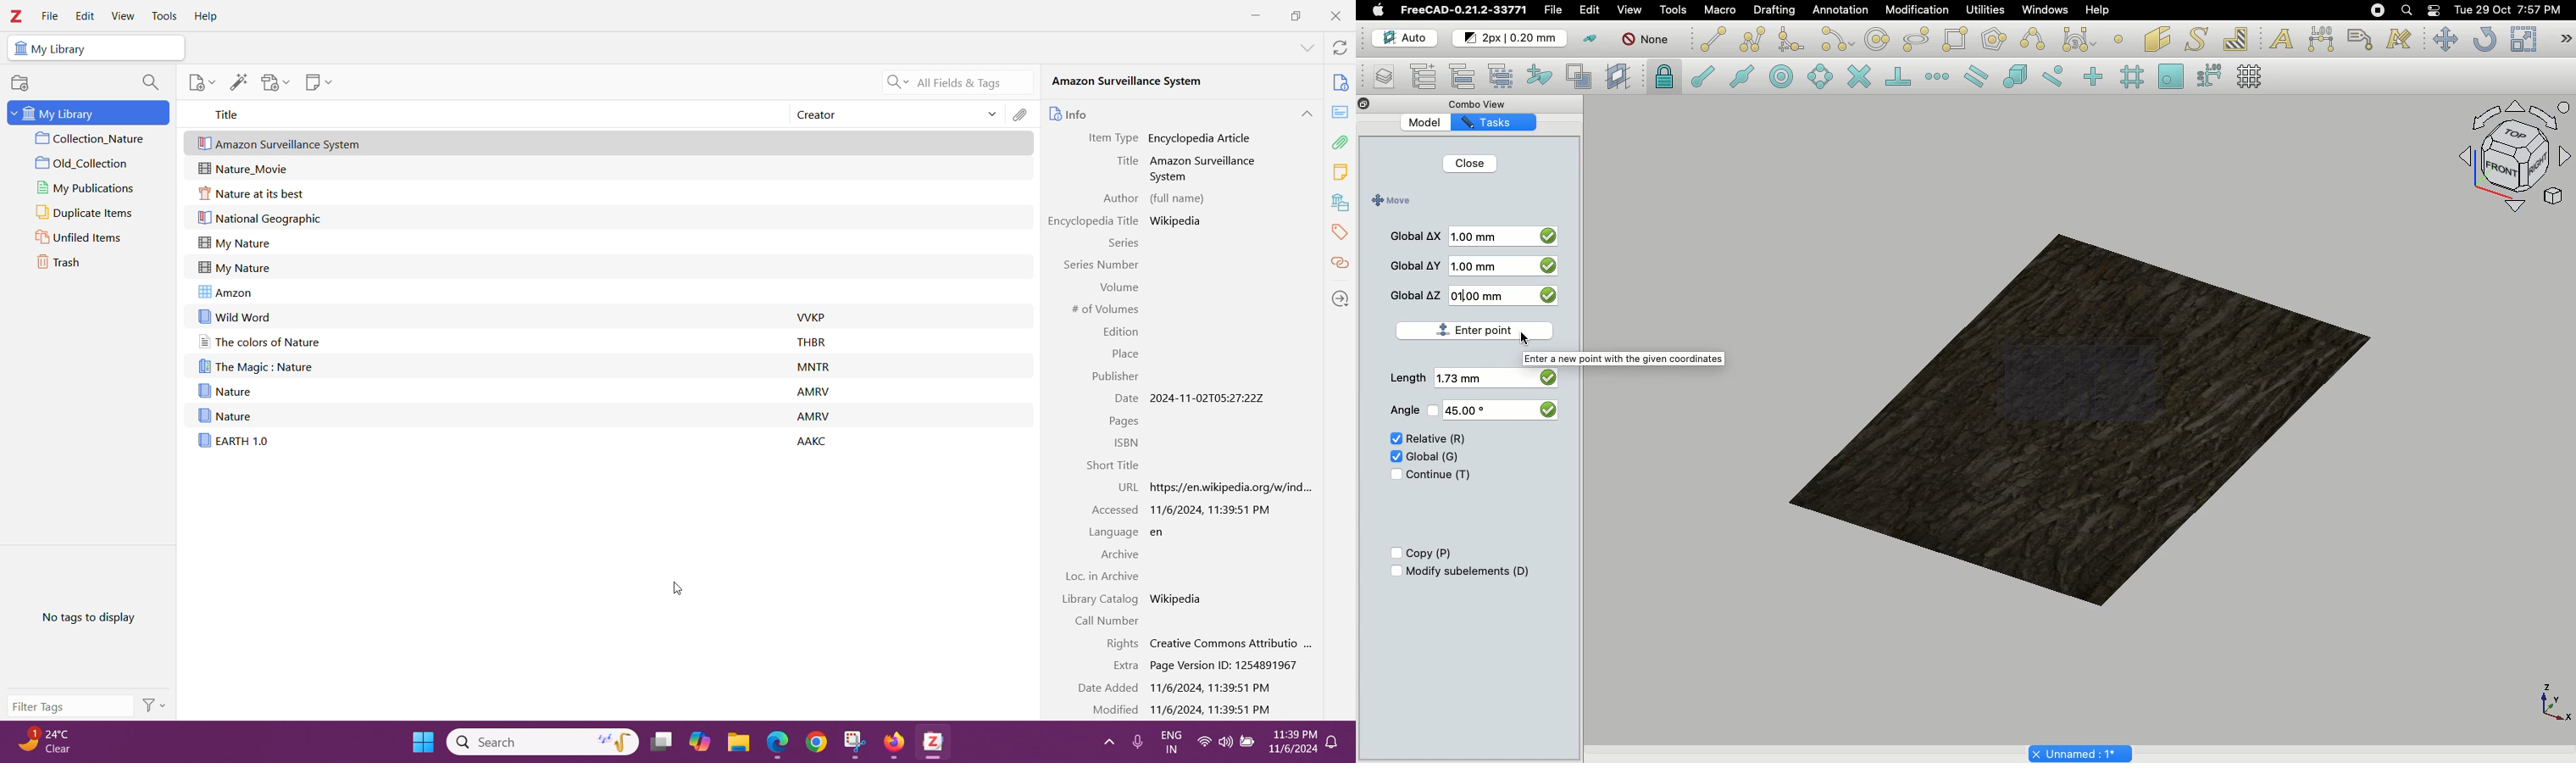  I want to click on Snap endpoint, so click(1703, 79).